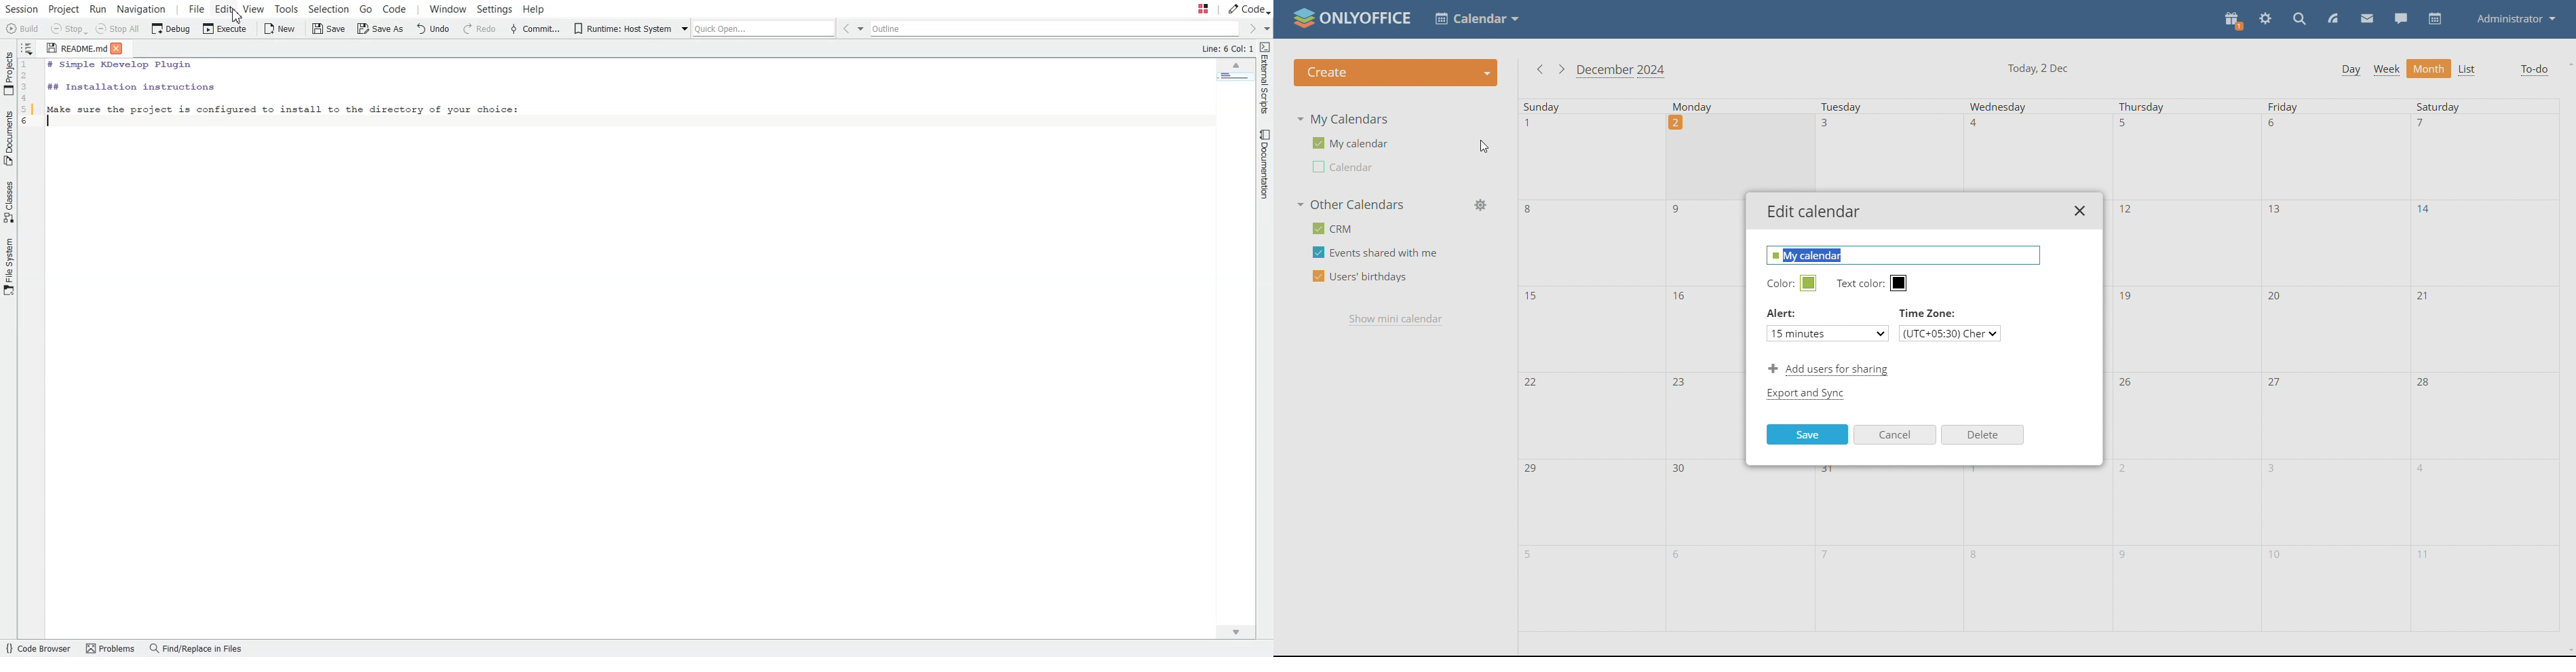  Describe the element at coordinates (2334, 105) in the screenshot. I see `friday` at that location.